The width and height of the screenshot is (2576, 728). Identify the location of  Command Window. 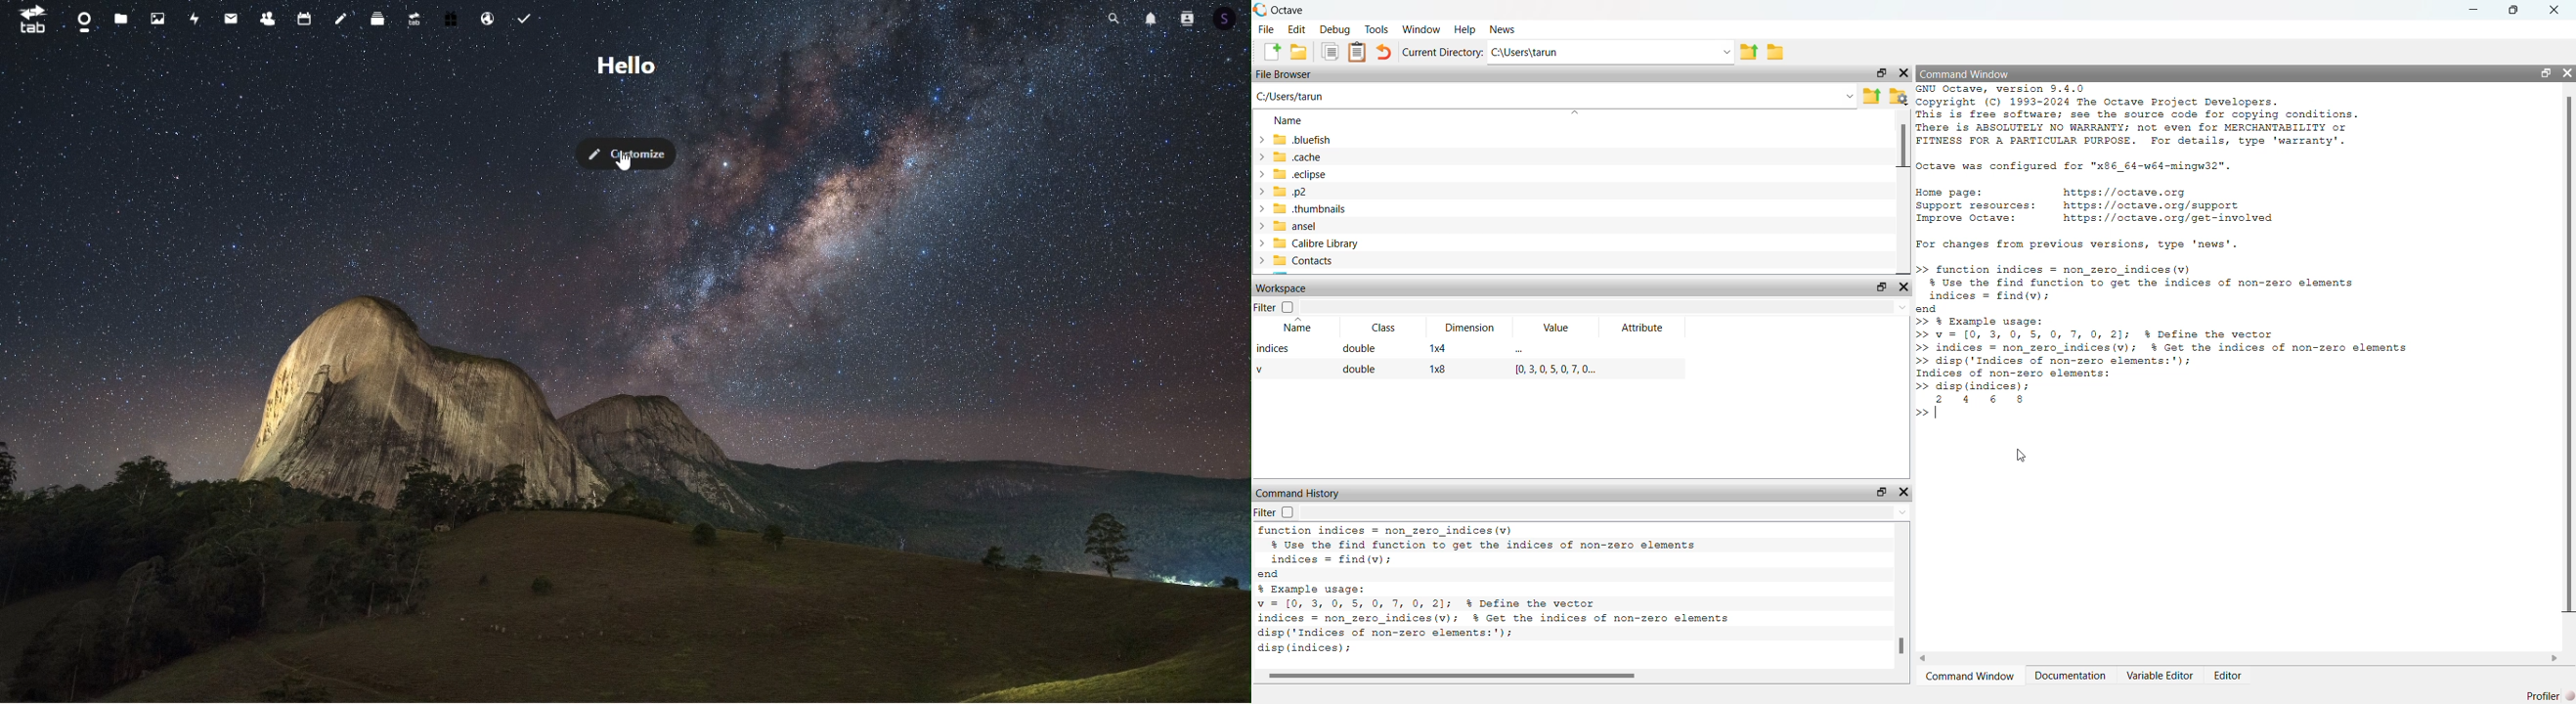
(1966, 75).